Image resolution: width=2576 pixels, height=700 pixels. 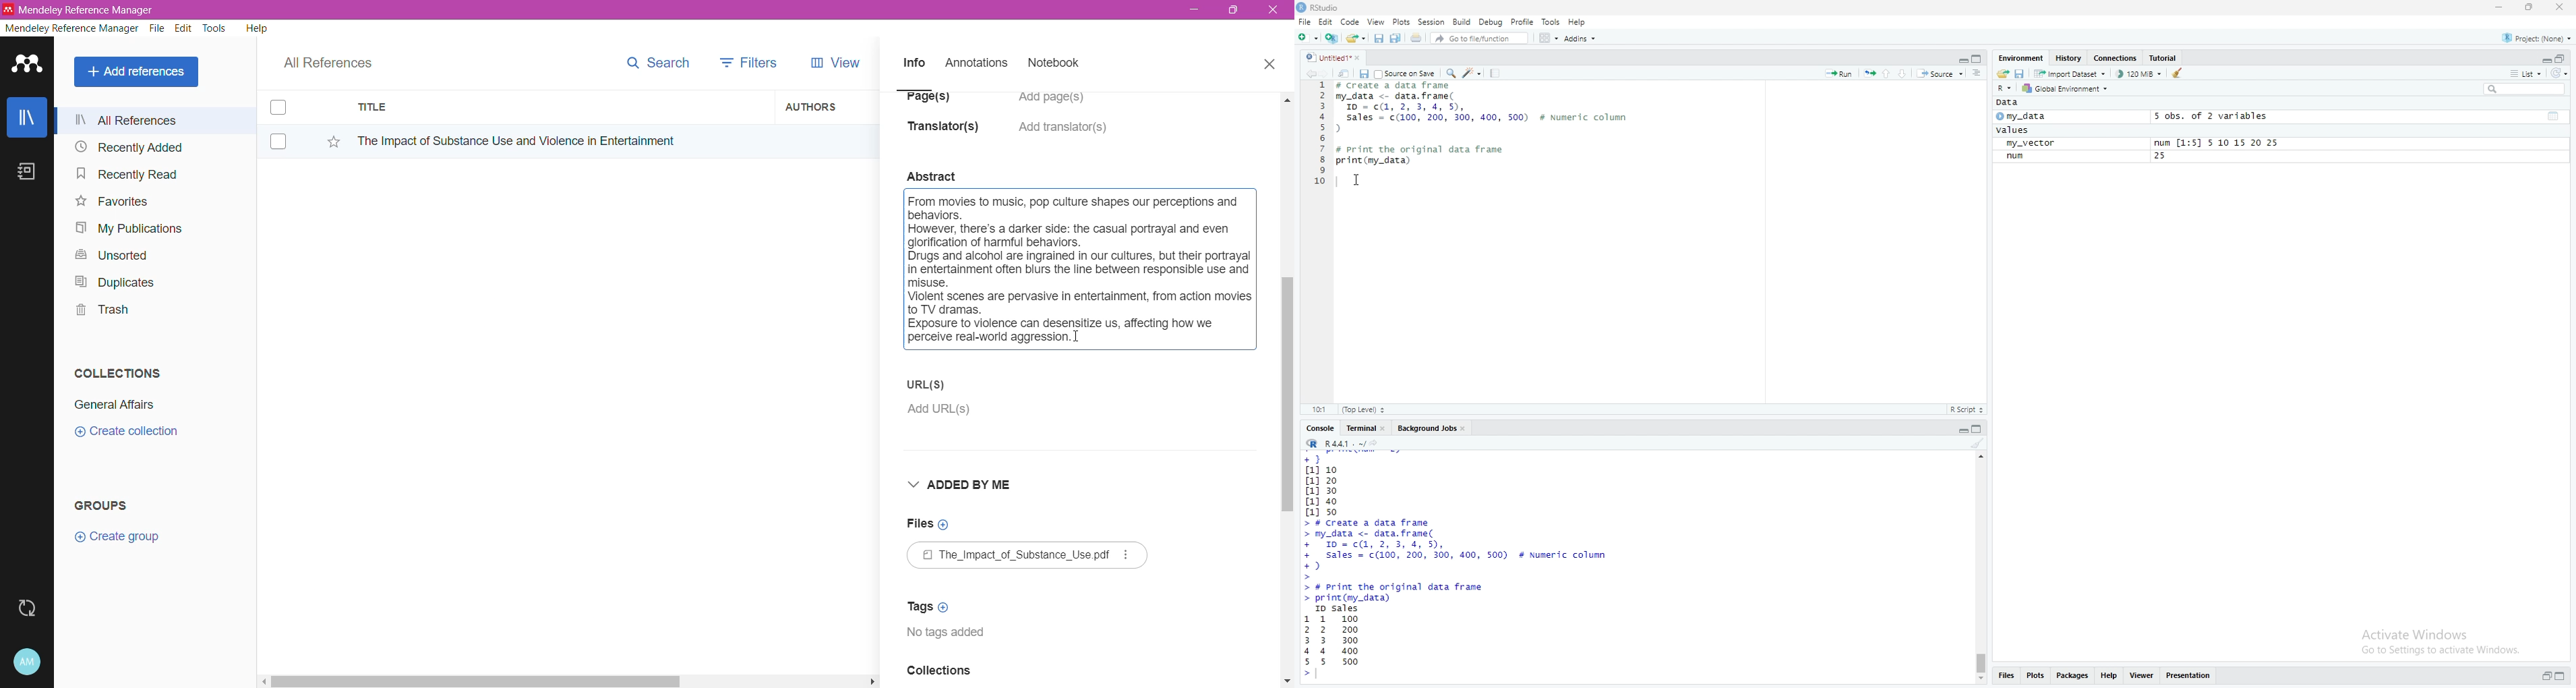 What do you see at coordinates (1449, 75) in the screenshot?
I see `find/replace` at bounding box center [1449, 75].